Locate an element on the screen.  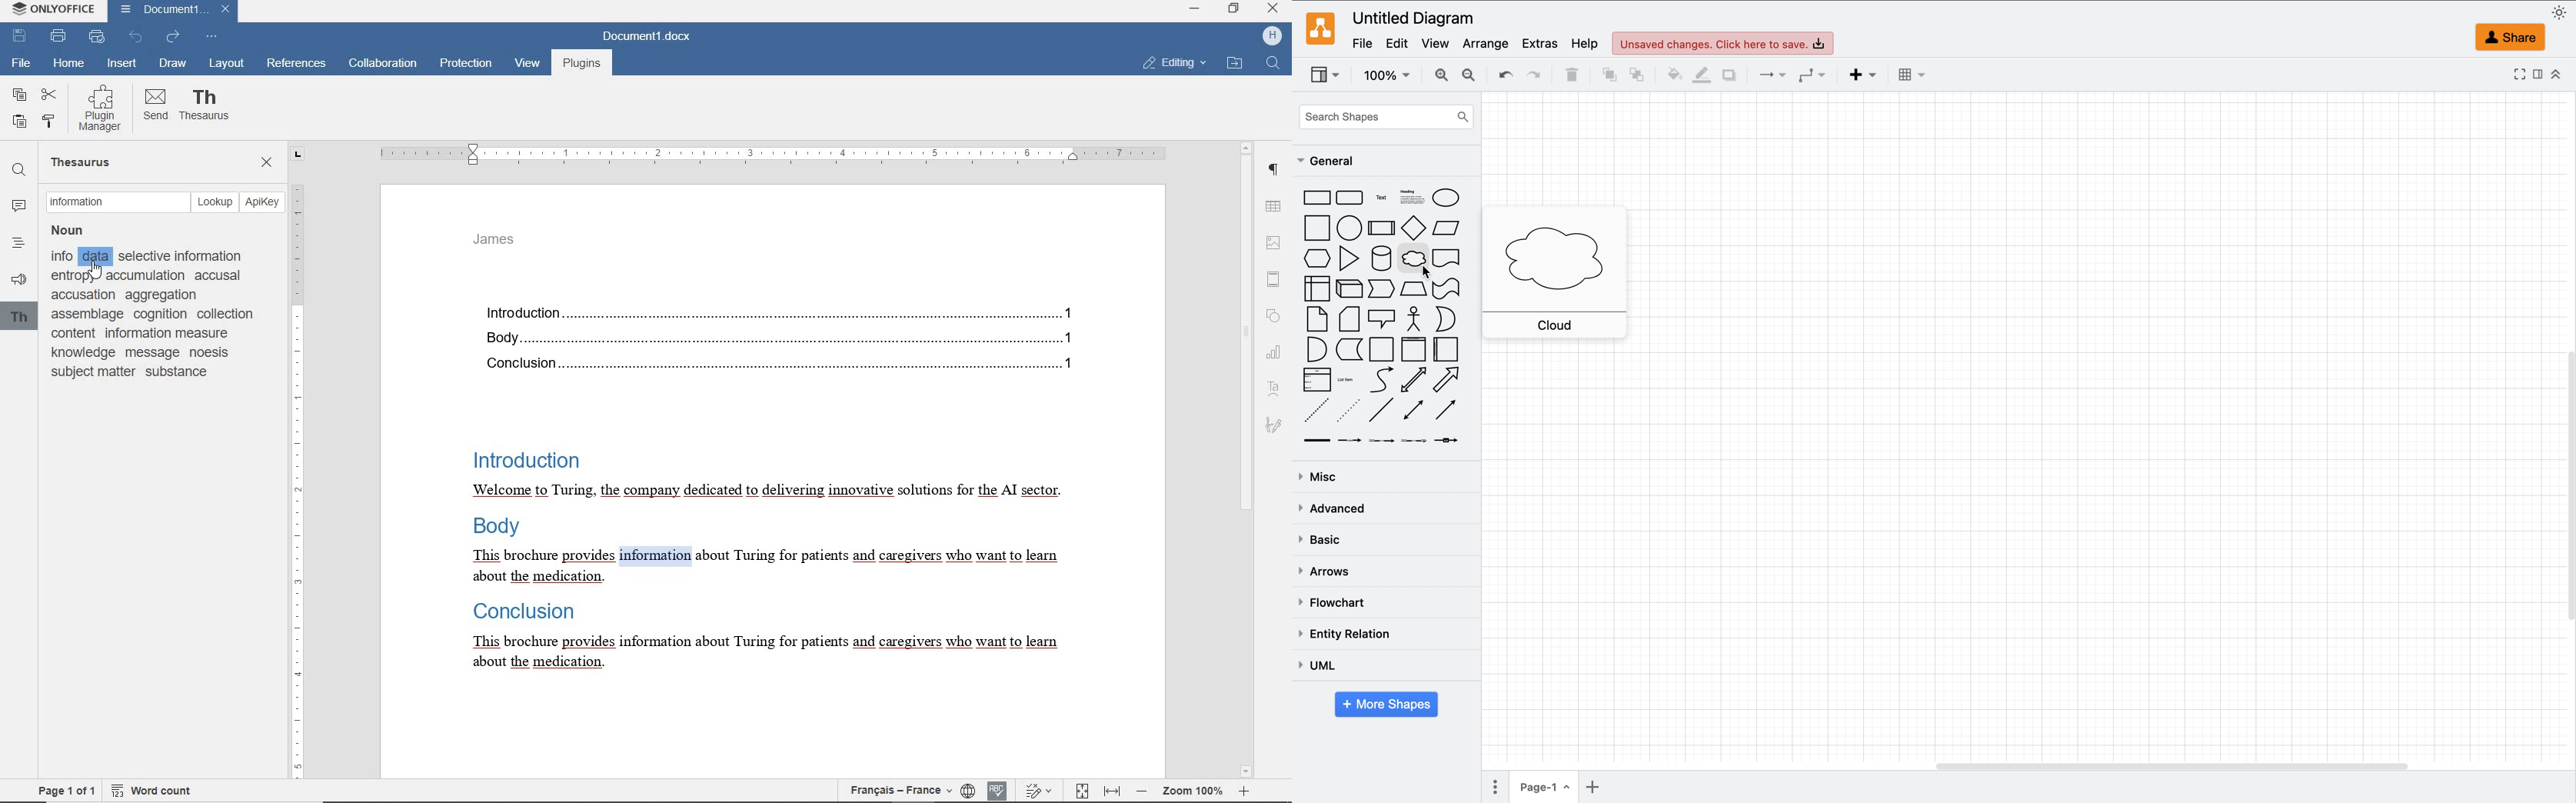
DRAW is located at coordinates (173, 63).